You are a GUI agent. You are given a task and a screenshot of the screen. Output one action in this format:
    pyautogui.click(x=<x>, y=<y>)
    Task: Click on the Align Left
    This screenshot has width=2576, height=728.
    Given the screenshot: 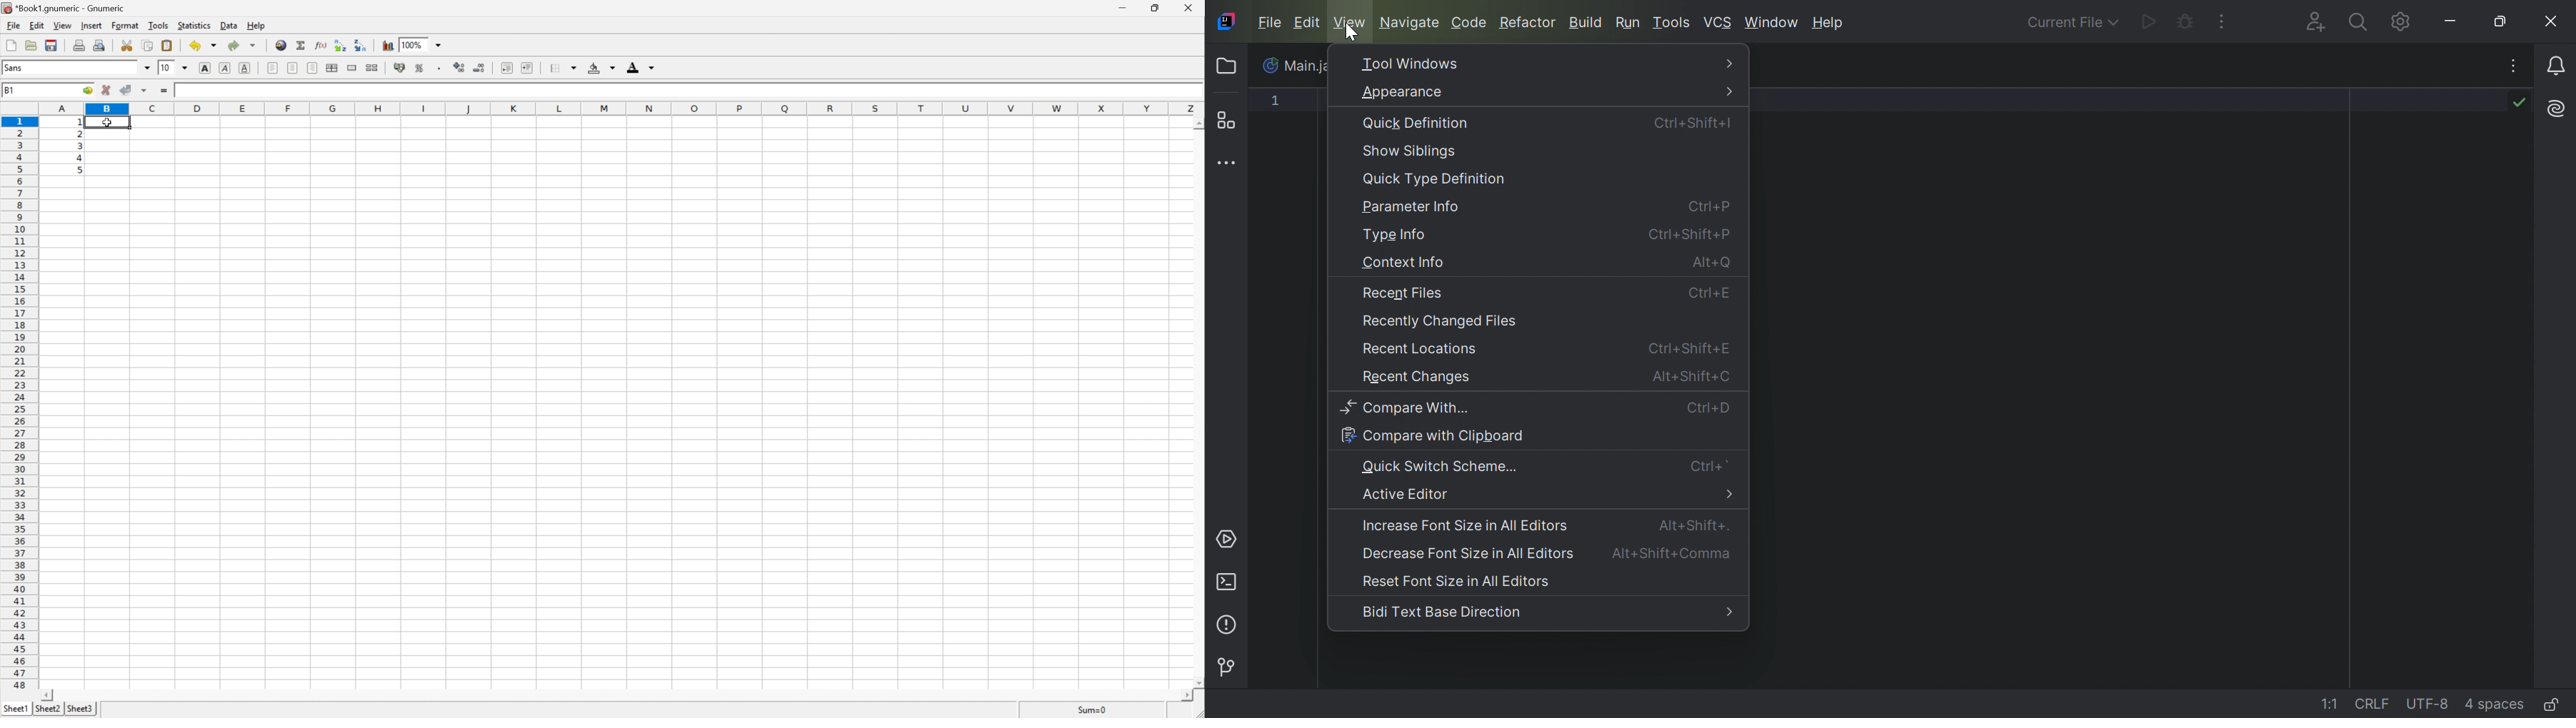 What is the action you would take?
    pyautogui.click(x=274, y=68)
    